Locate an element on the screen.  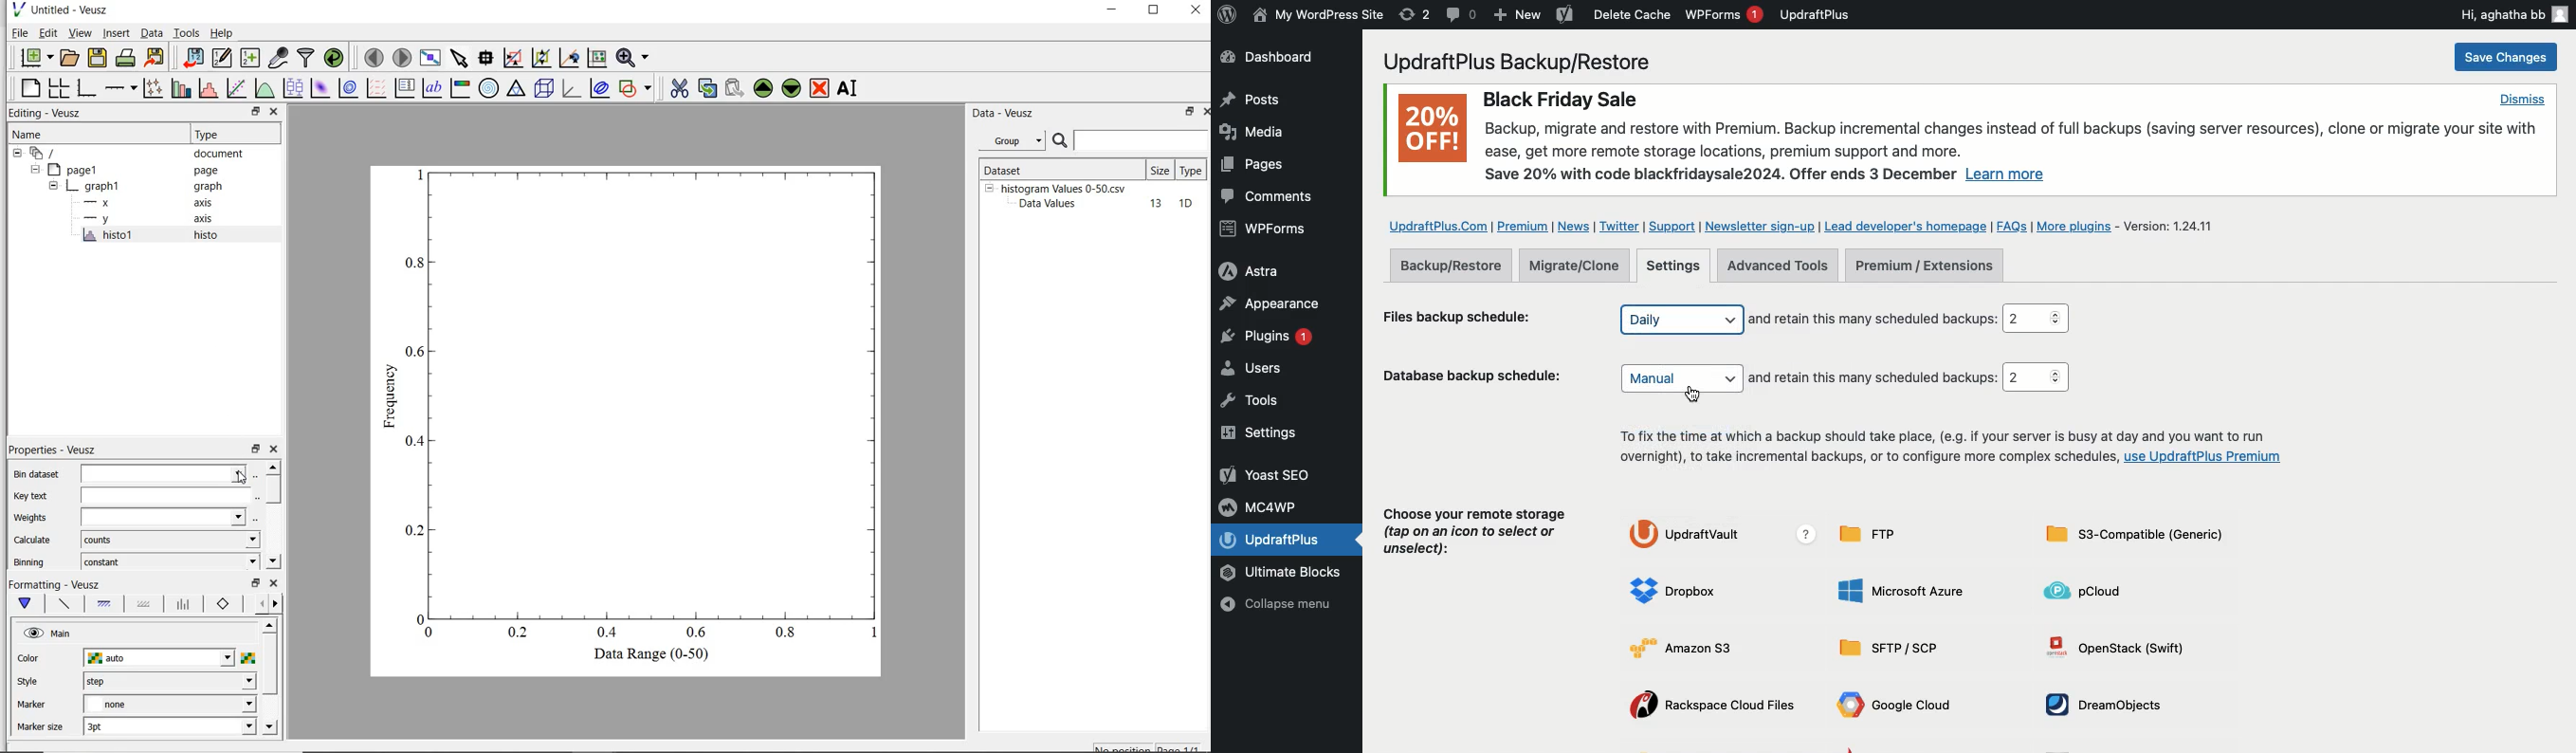
select items from the graph scroll is located at coordinates (460, 56).